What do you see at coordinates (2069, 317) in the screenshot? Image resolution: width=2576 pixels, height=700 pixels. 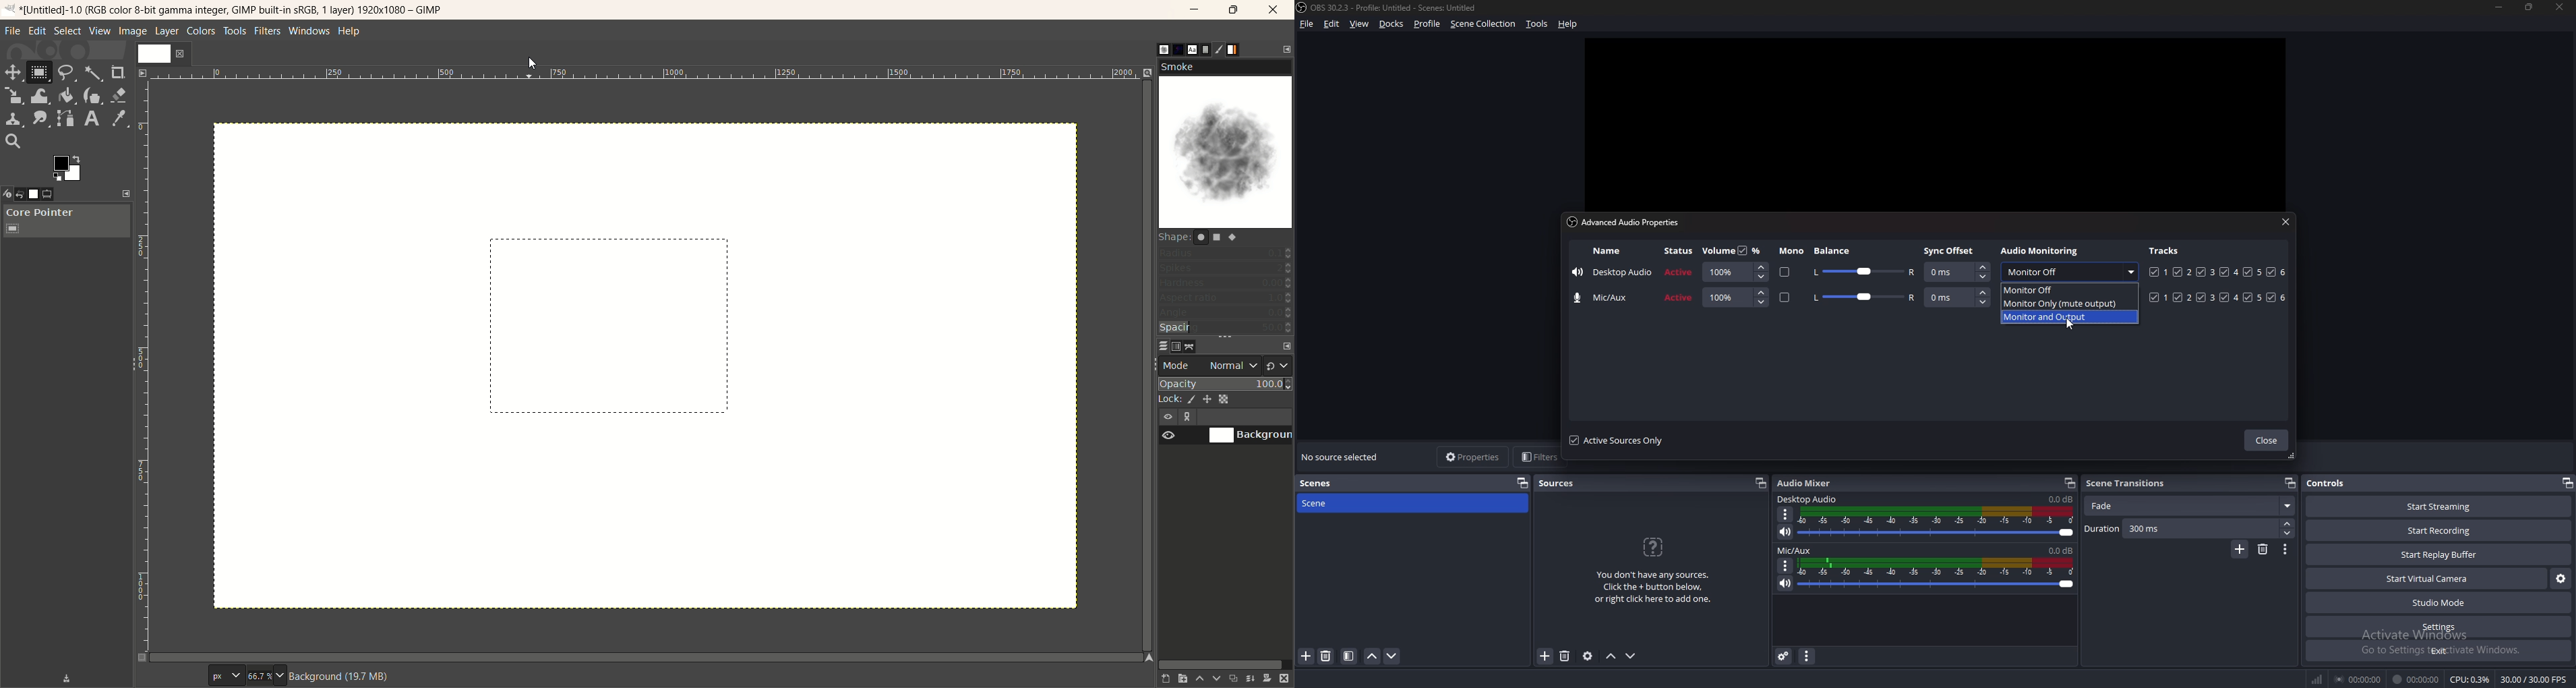 I see `monitor and output` at bounding box center [2069, 317].